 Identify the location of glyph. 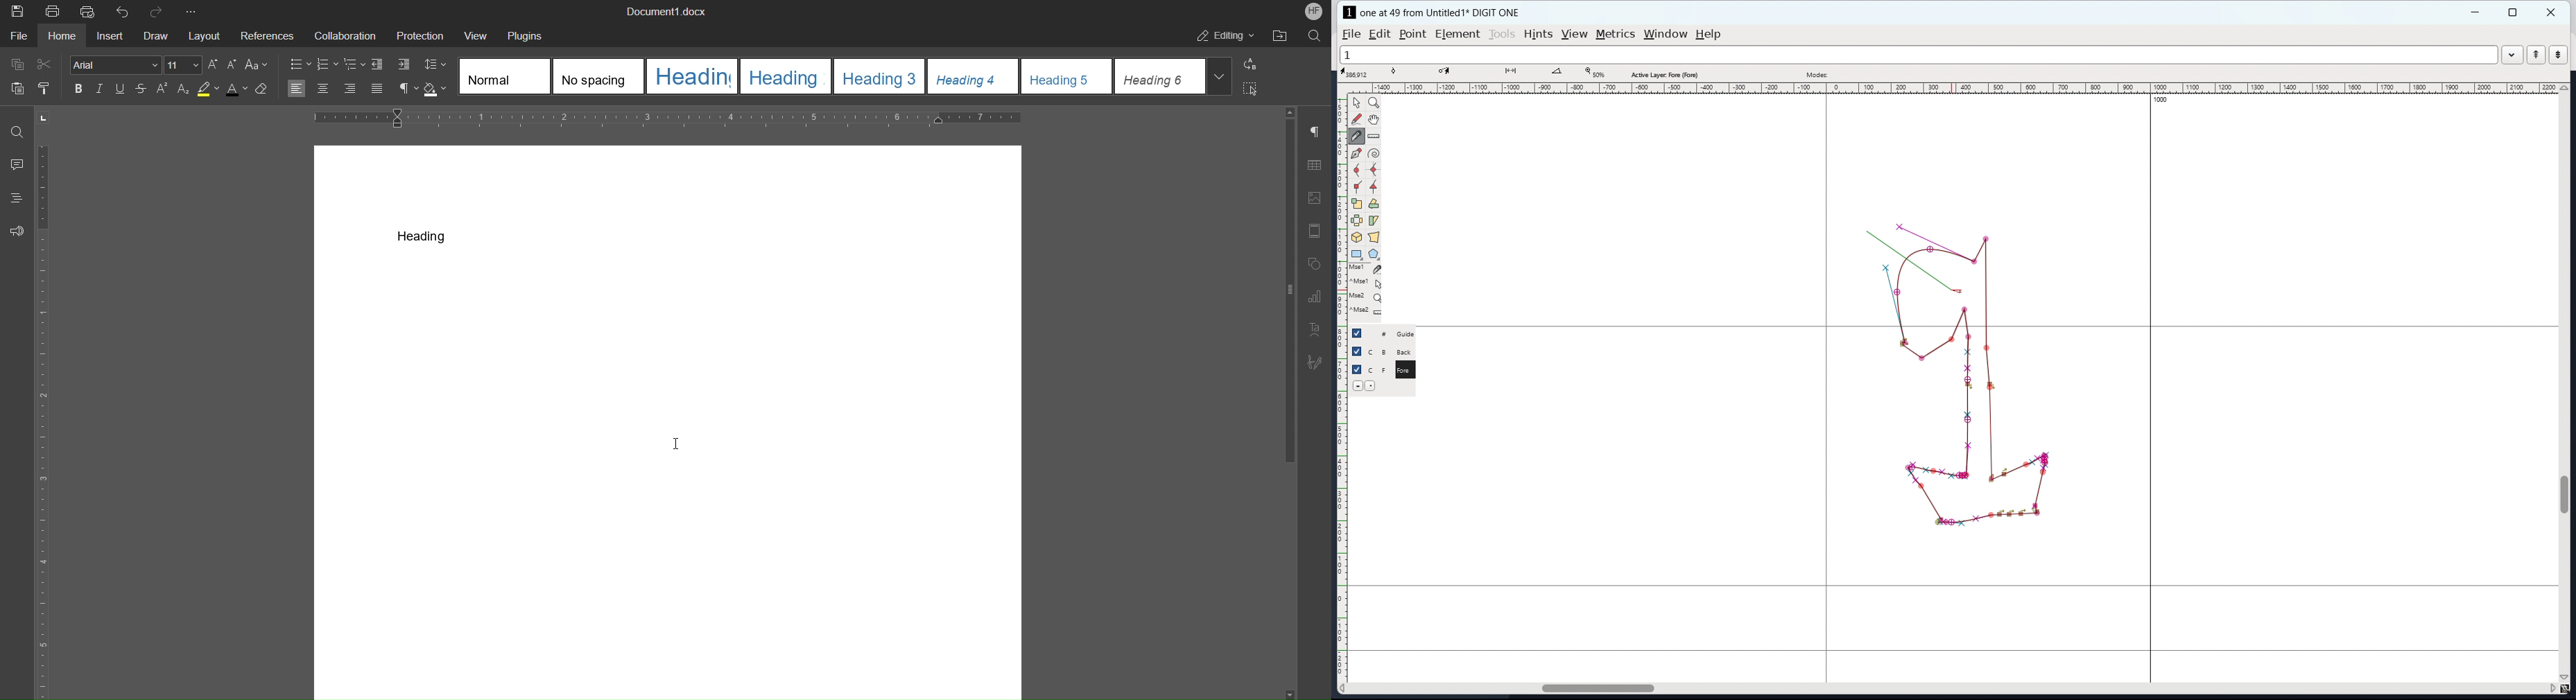
(1972, 414).